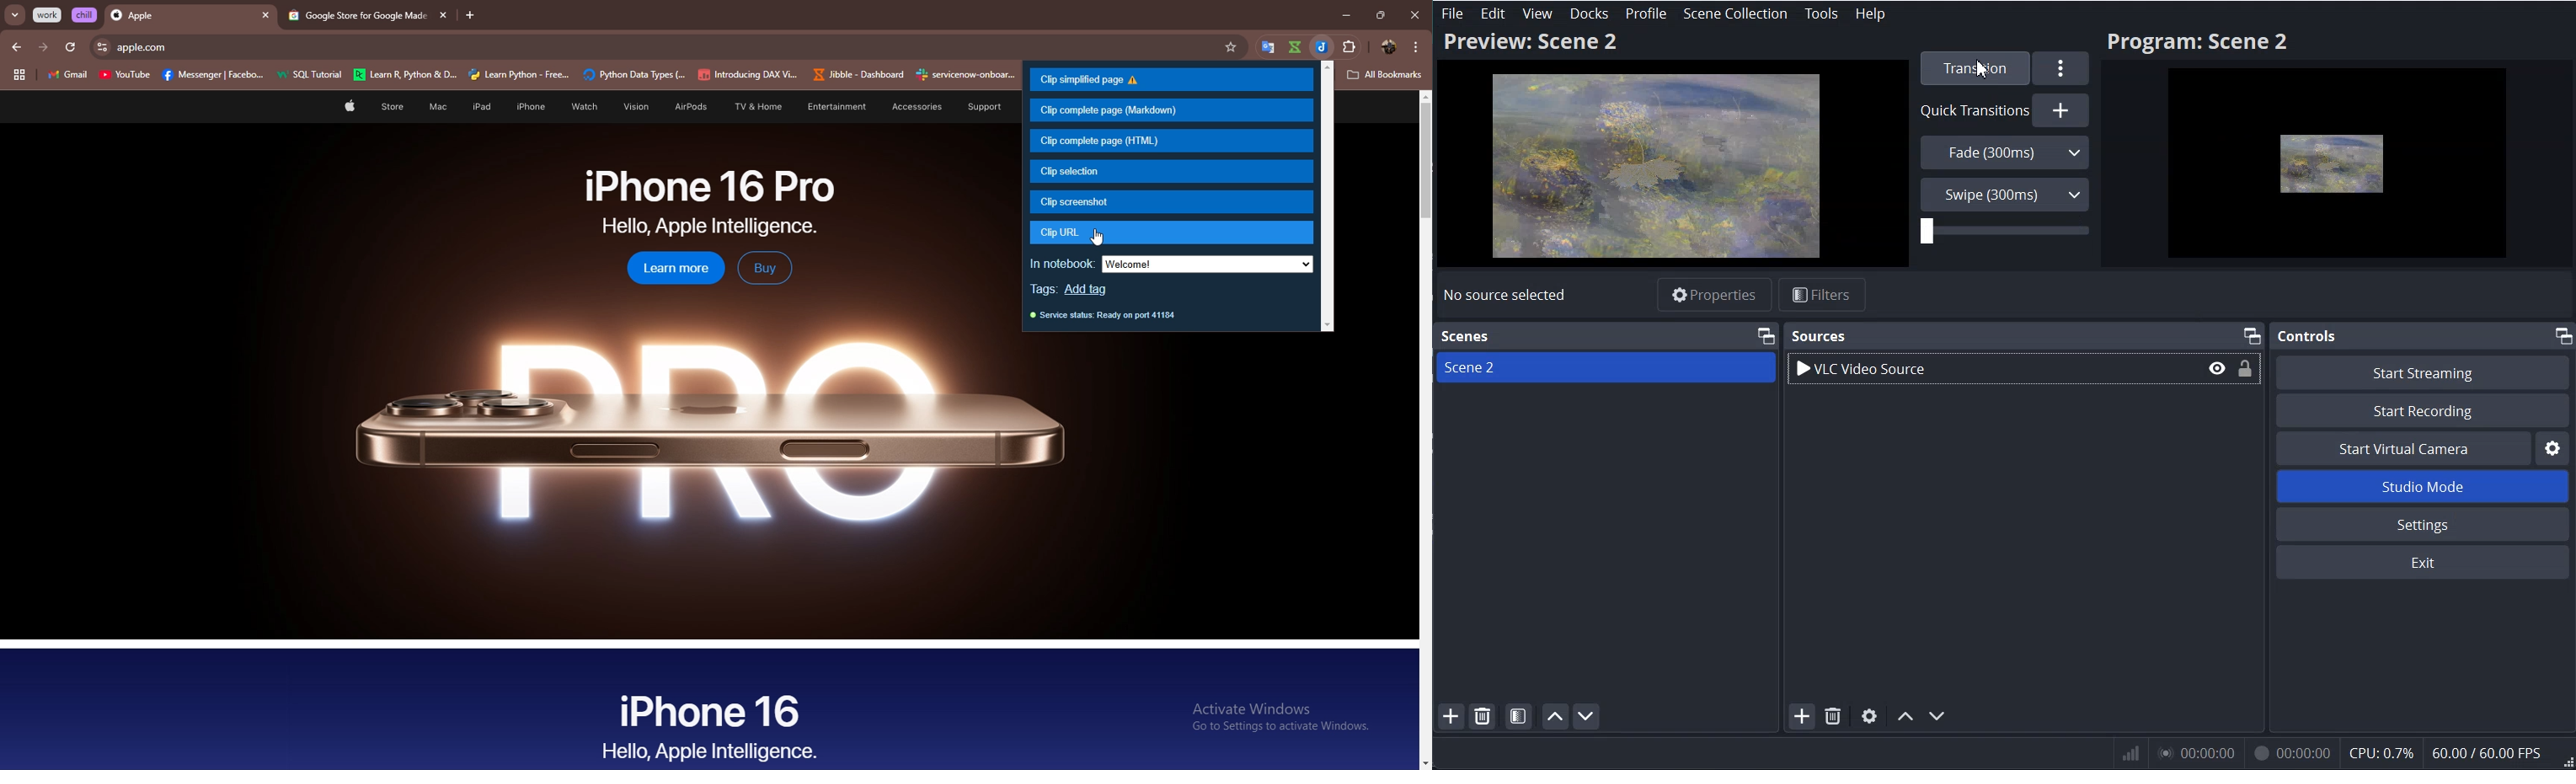 The height and width of the screenshot is (784, 2576). What do you see at coordinates (1104, 319) in the screenshot?
I see `service status: Ready on port 41184` at bounding box center [1104, 319].